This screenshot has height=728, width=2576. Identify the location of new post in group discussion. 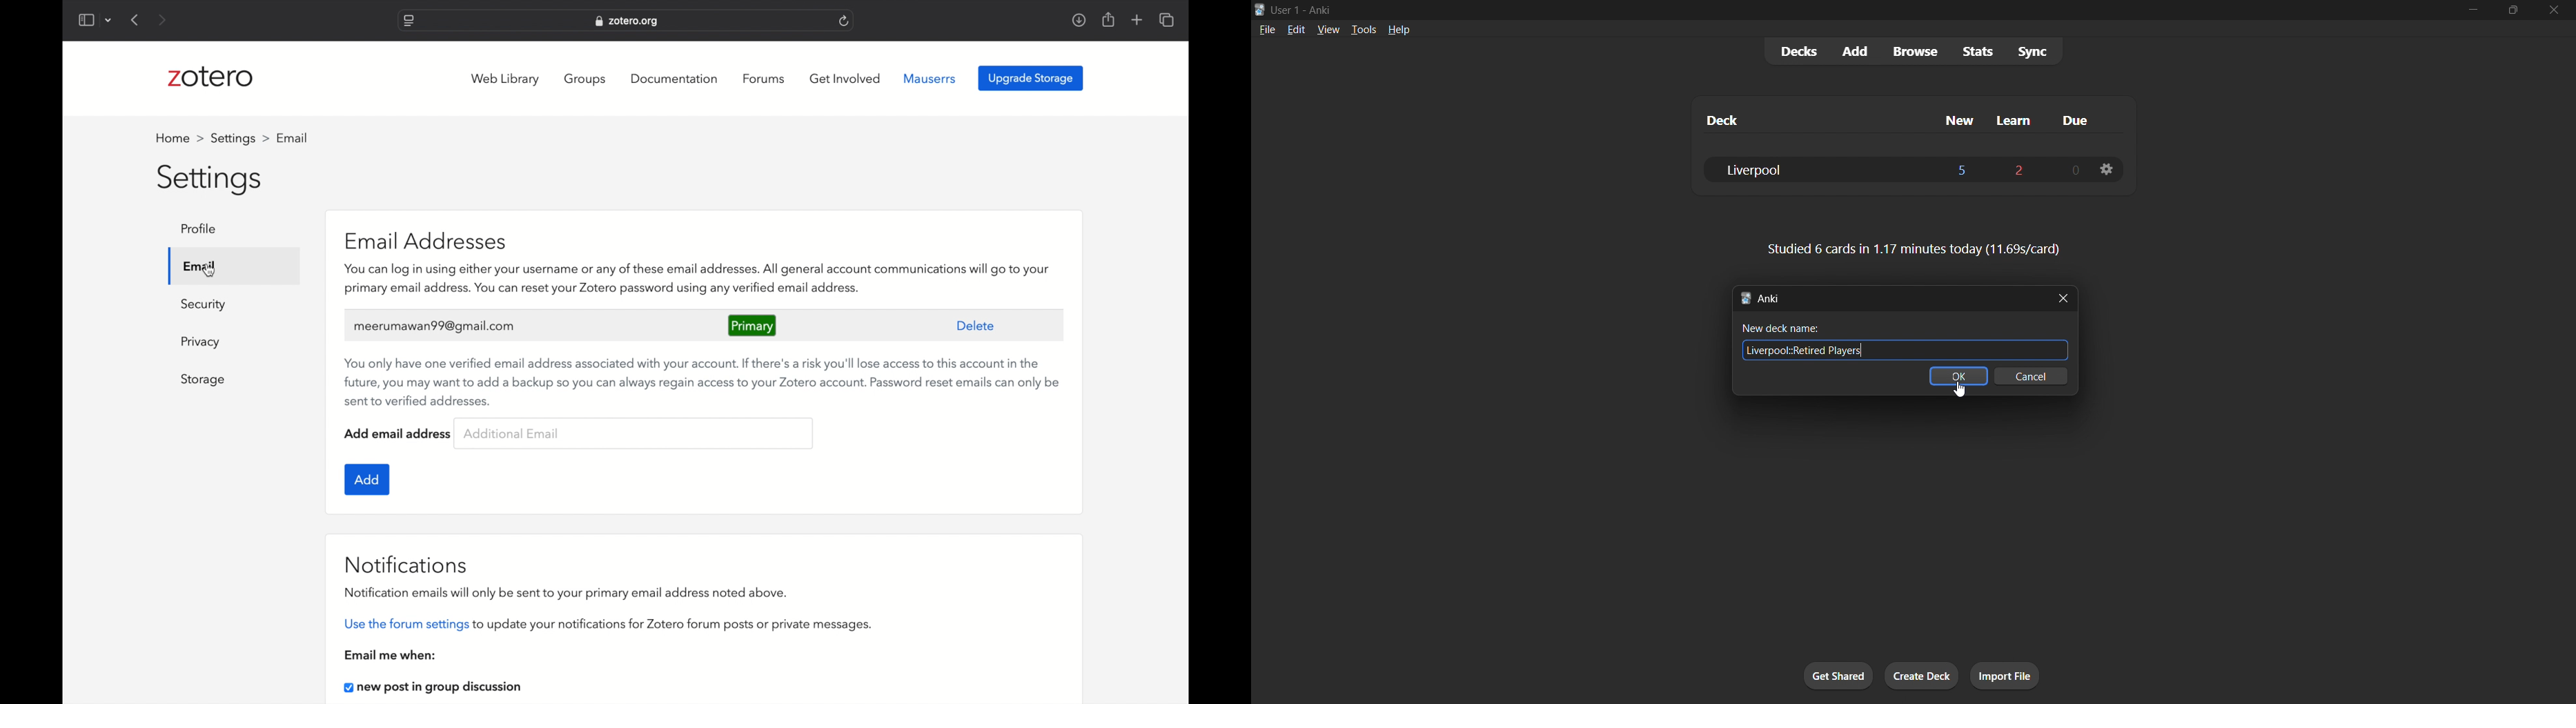
(437, 688).